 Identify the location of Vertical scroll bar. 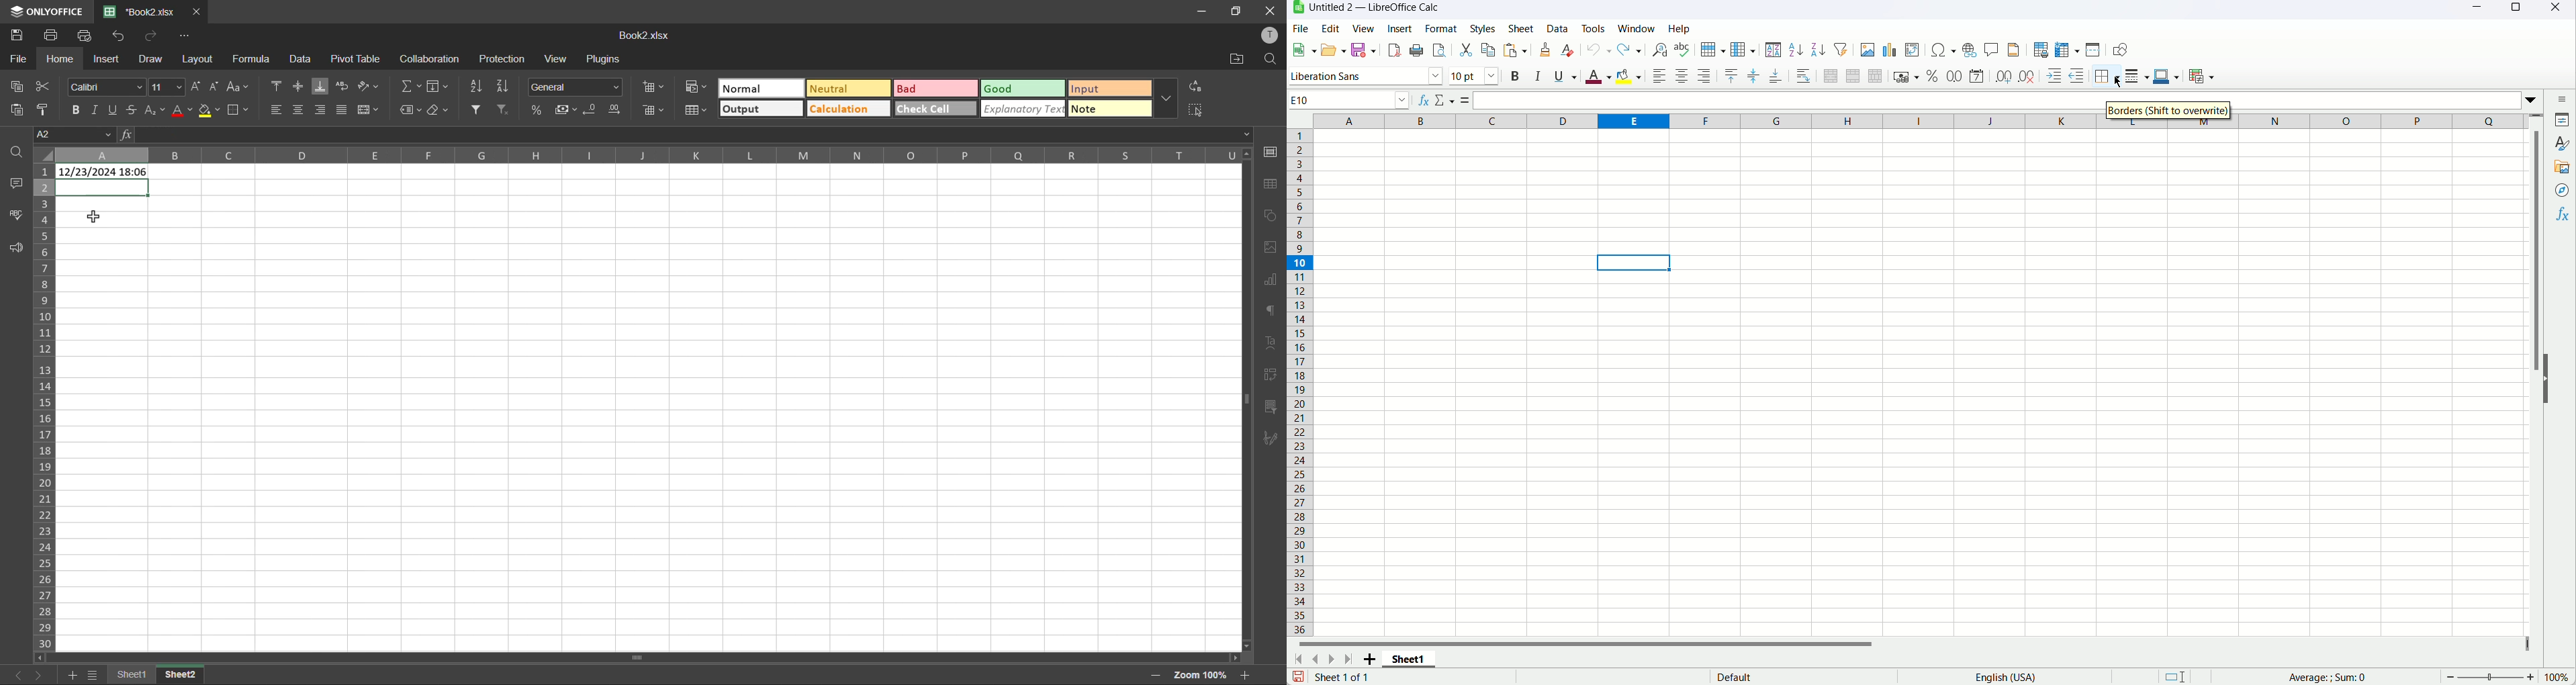
(2534, 375).